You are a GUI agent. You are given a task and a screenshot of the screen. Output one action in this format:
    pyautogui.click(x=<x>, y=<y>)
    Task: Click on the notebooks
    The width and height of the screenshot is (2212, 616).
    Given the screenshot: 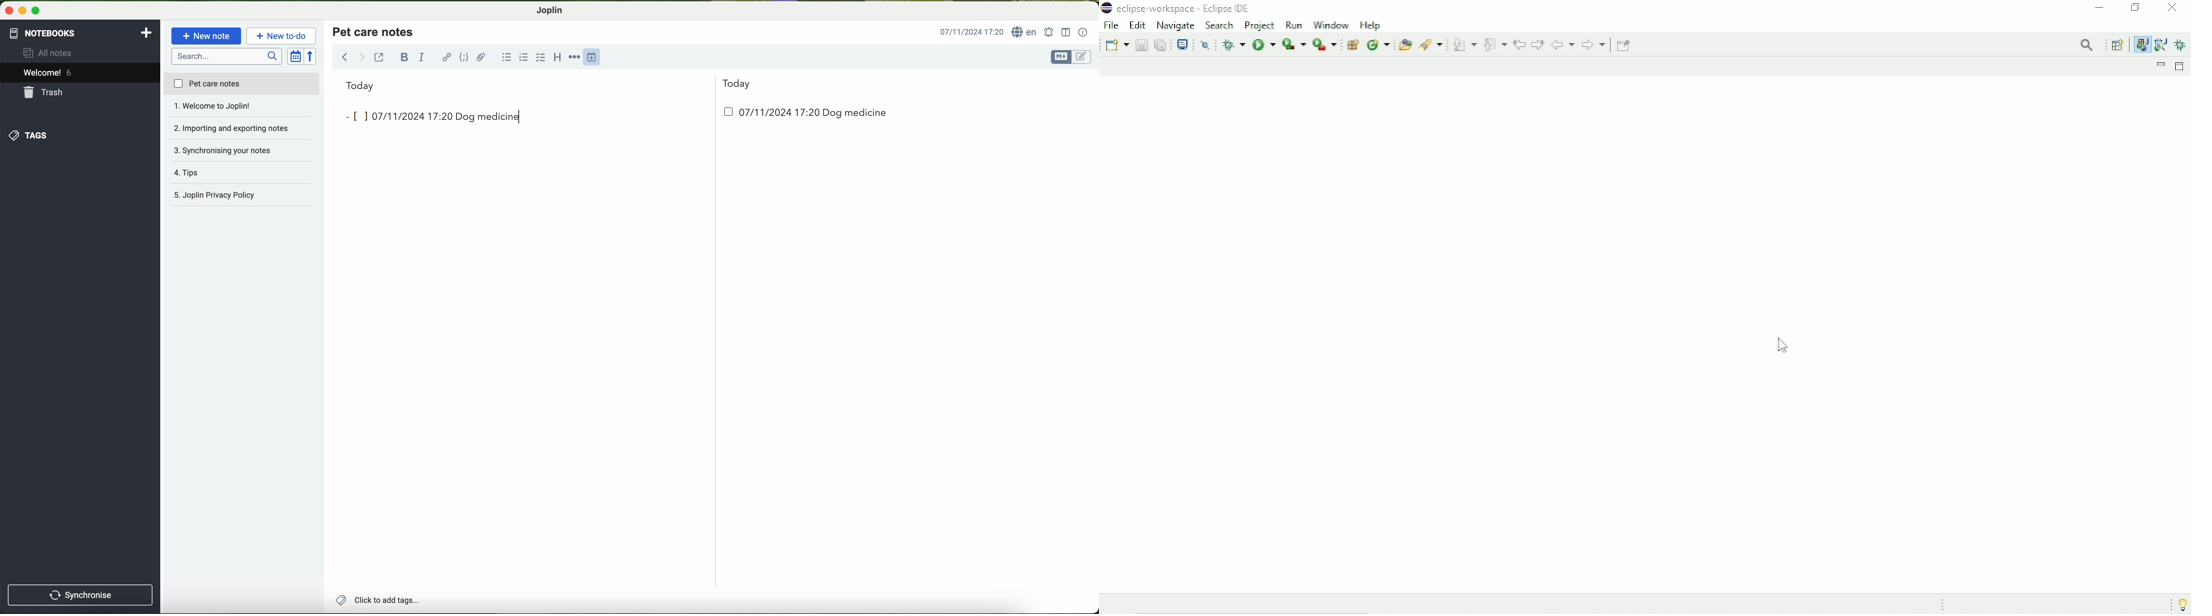 What is the action you would take?
    pyautogui.click(x=41, y=32)
    